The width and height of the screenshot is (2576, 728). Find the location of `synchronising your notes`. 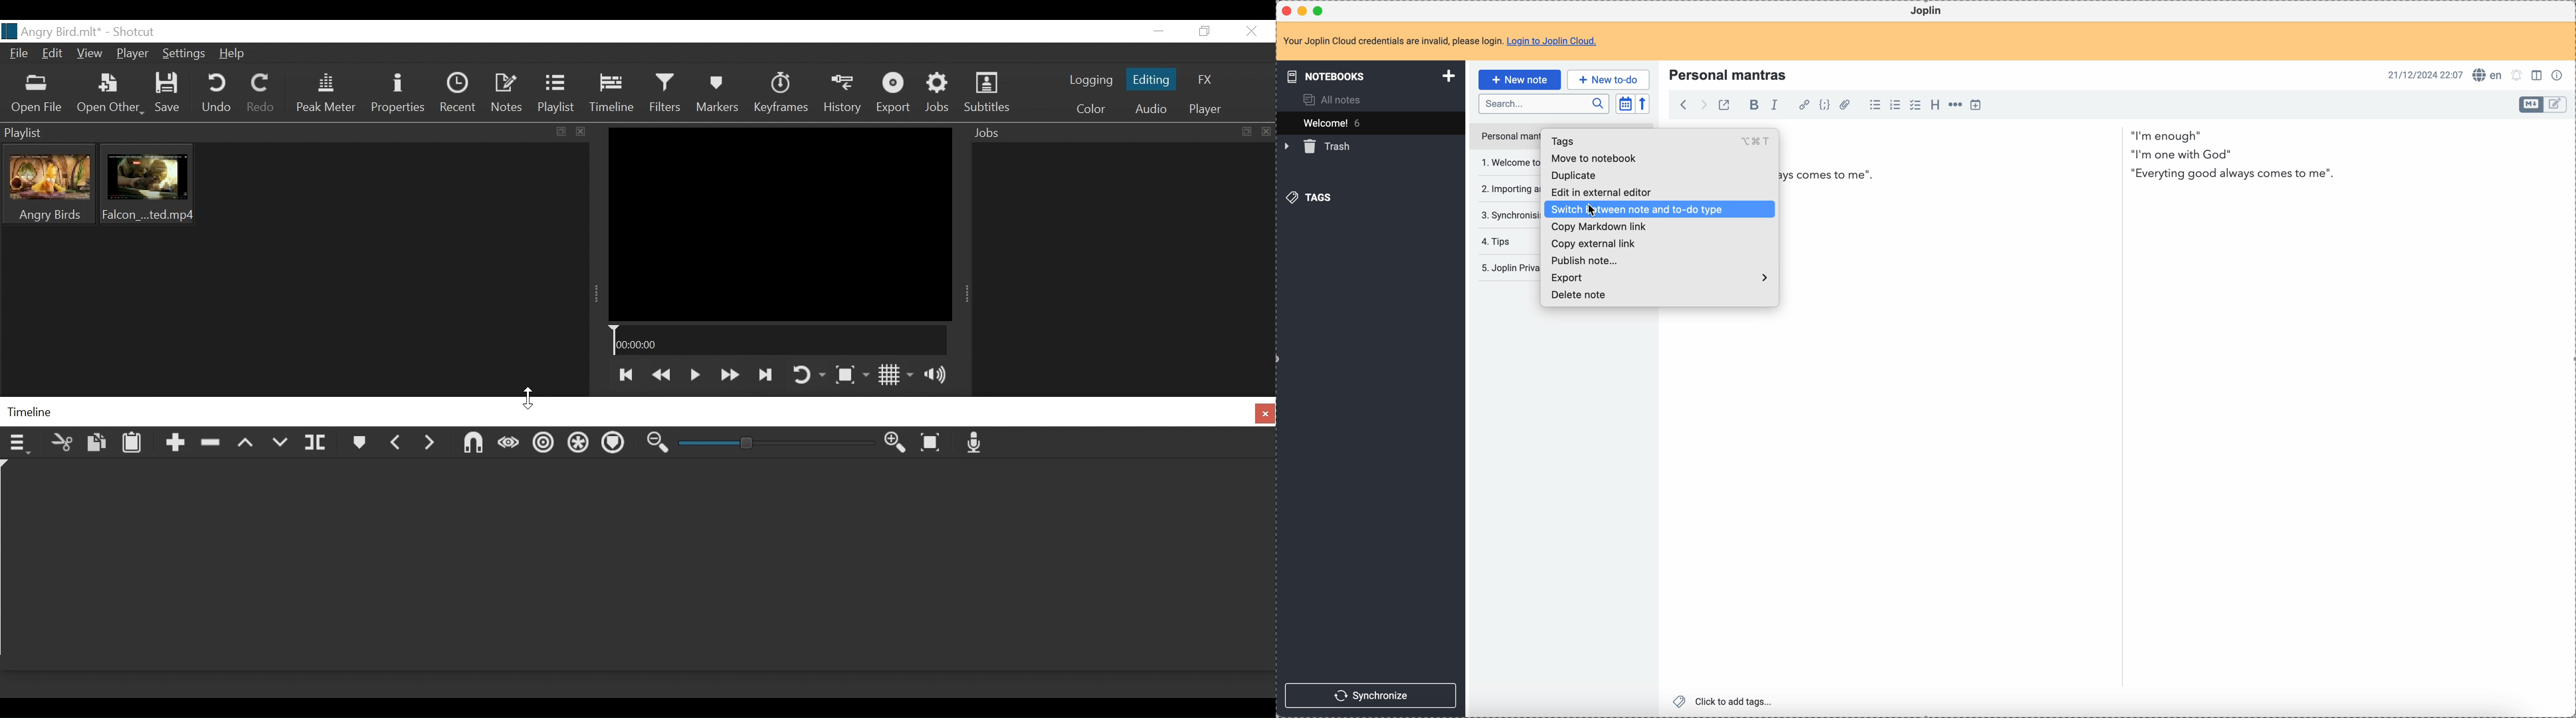

synchronising your notes is located at coordinates (1510, 215).